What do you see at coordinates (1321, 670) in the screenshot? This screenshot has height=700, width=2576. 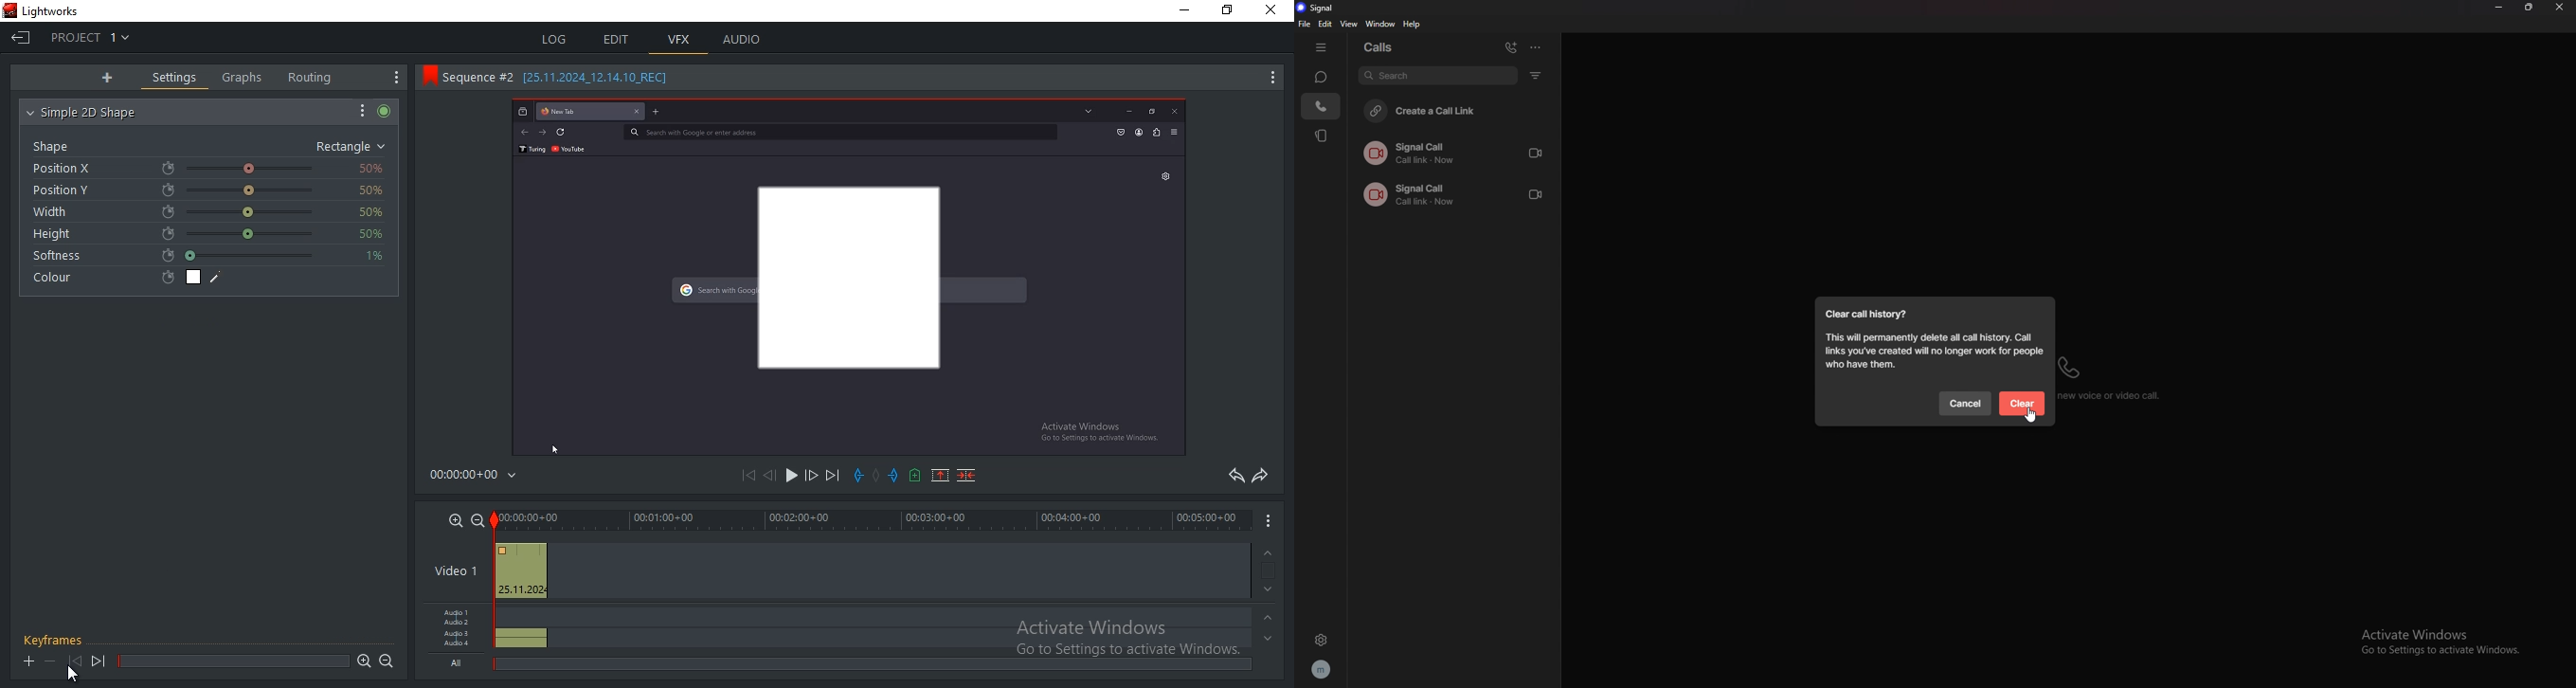 I see `profile` at bounding box center [1321, 670].